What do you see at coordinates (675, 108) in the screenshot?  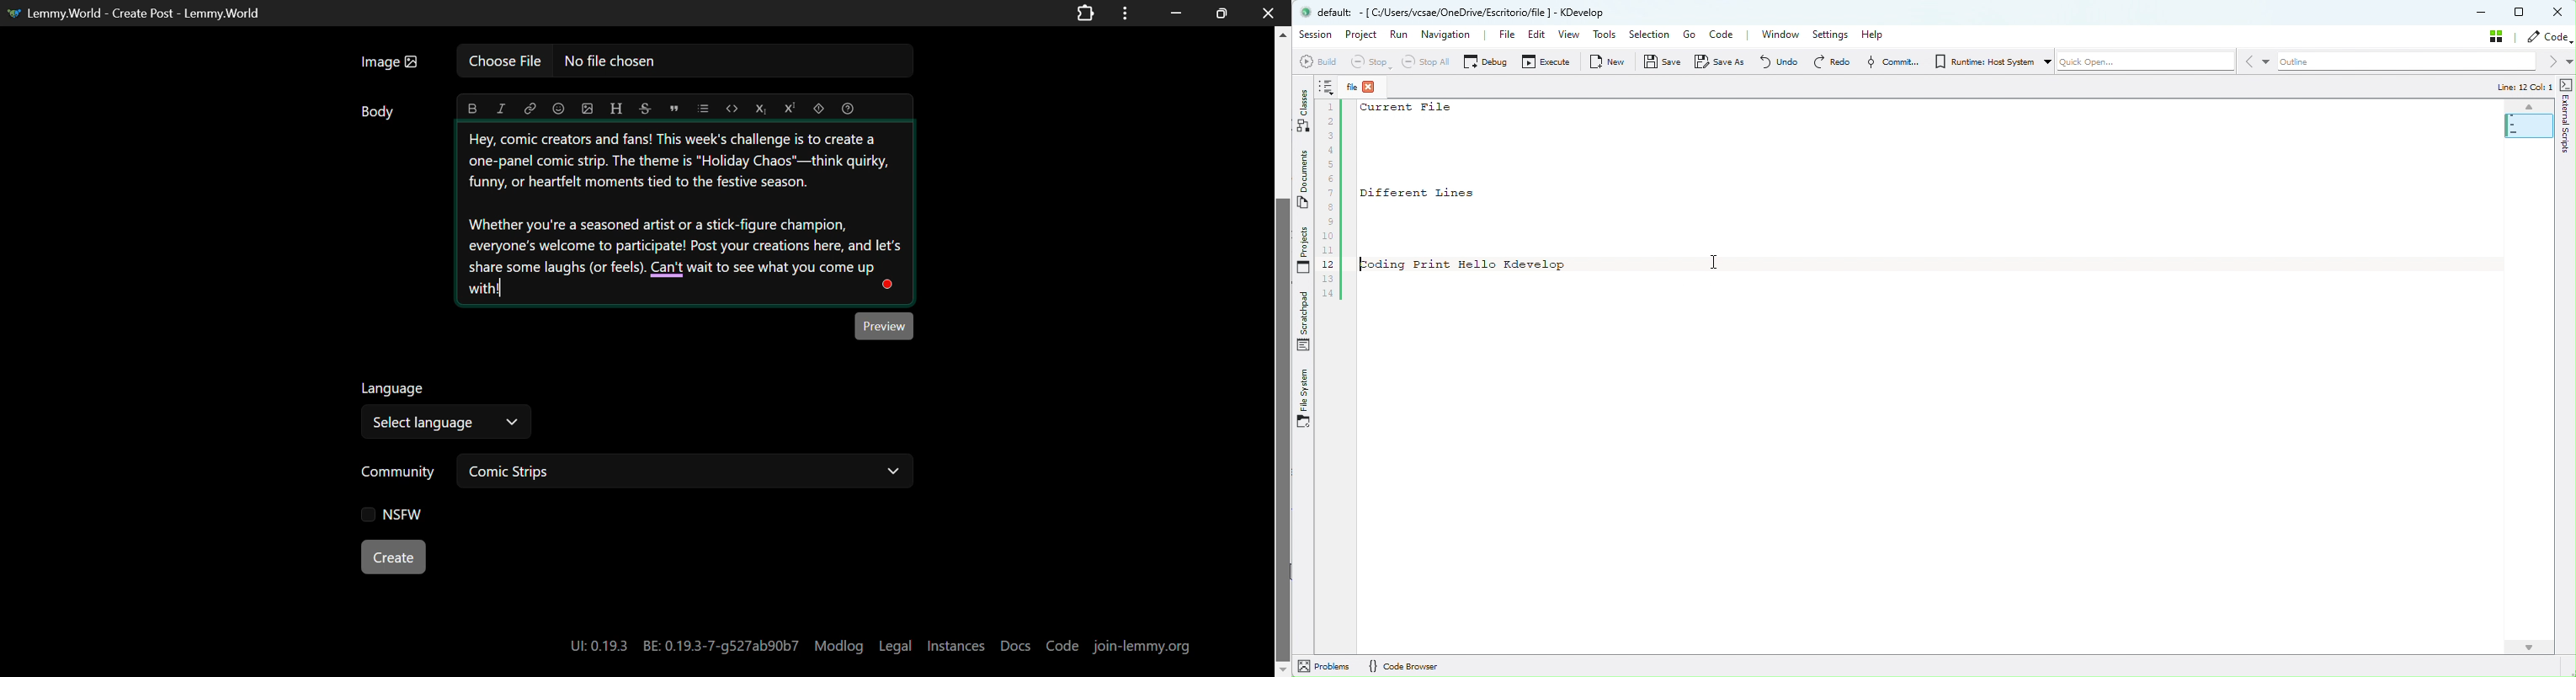 I see `quote` at bounding box center [675, 108].